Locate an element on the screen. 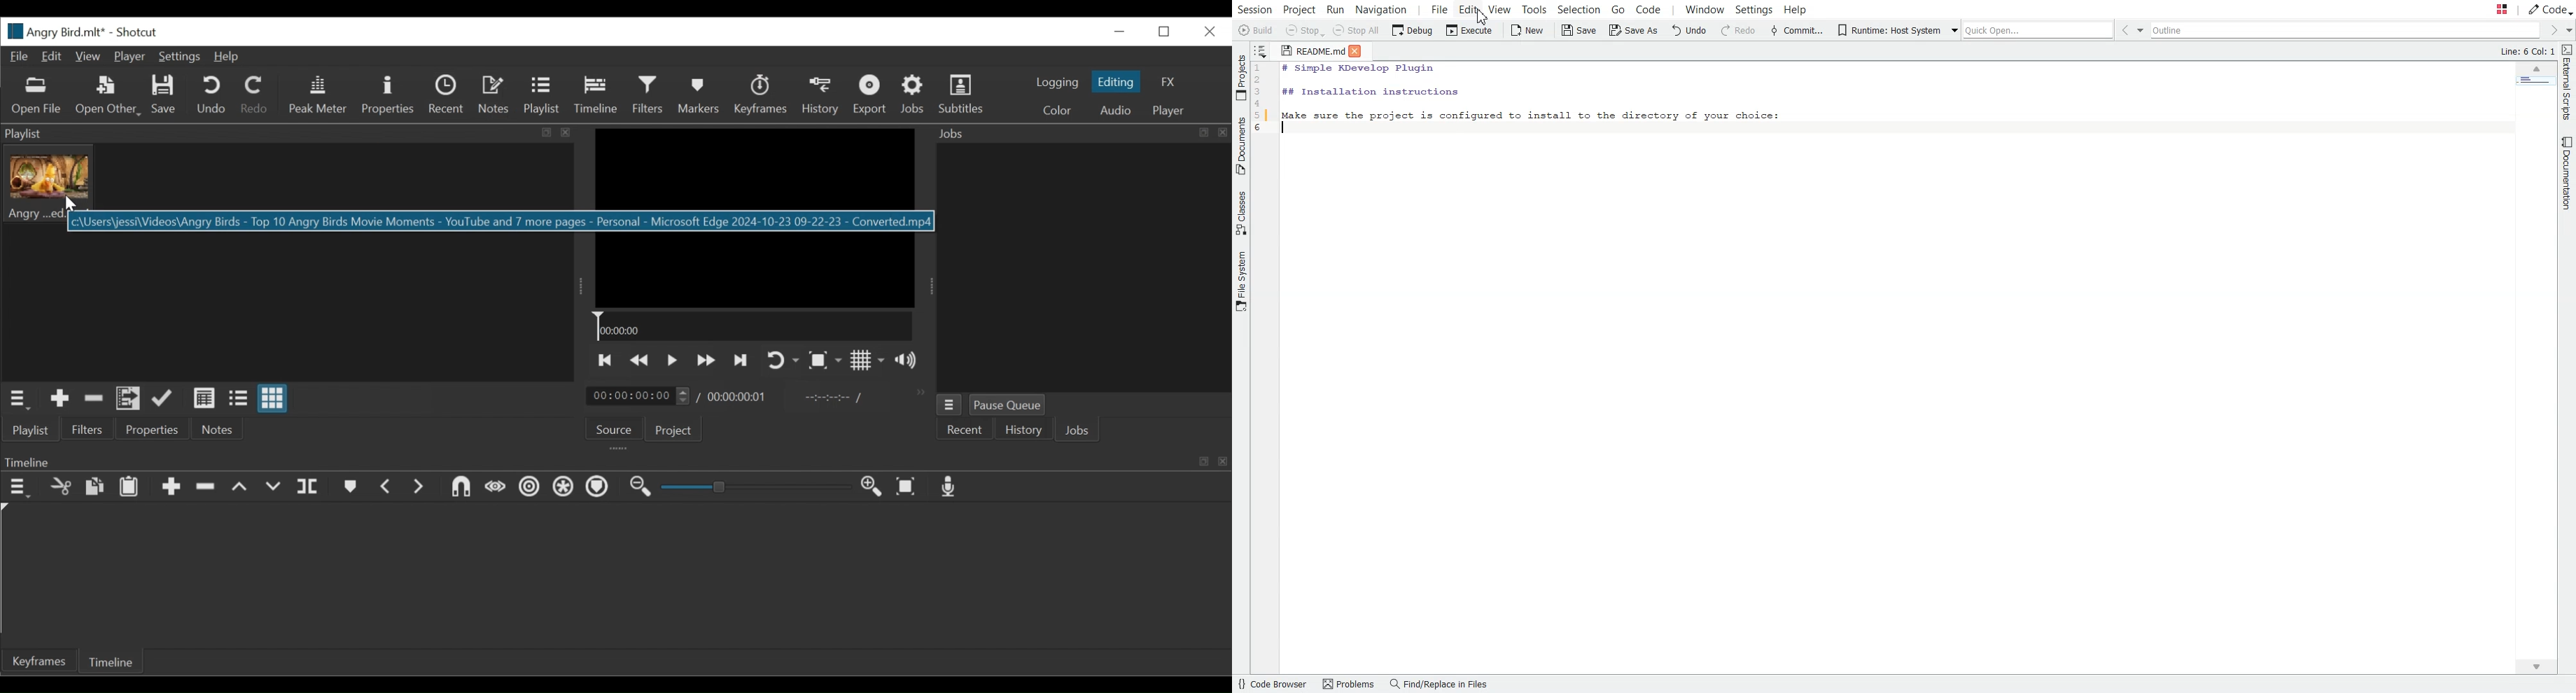 This screenshot has width=2576, height=700. Help is located at coordinates (230, 57).